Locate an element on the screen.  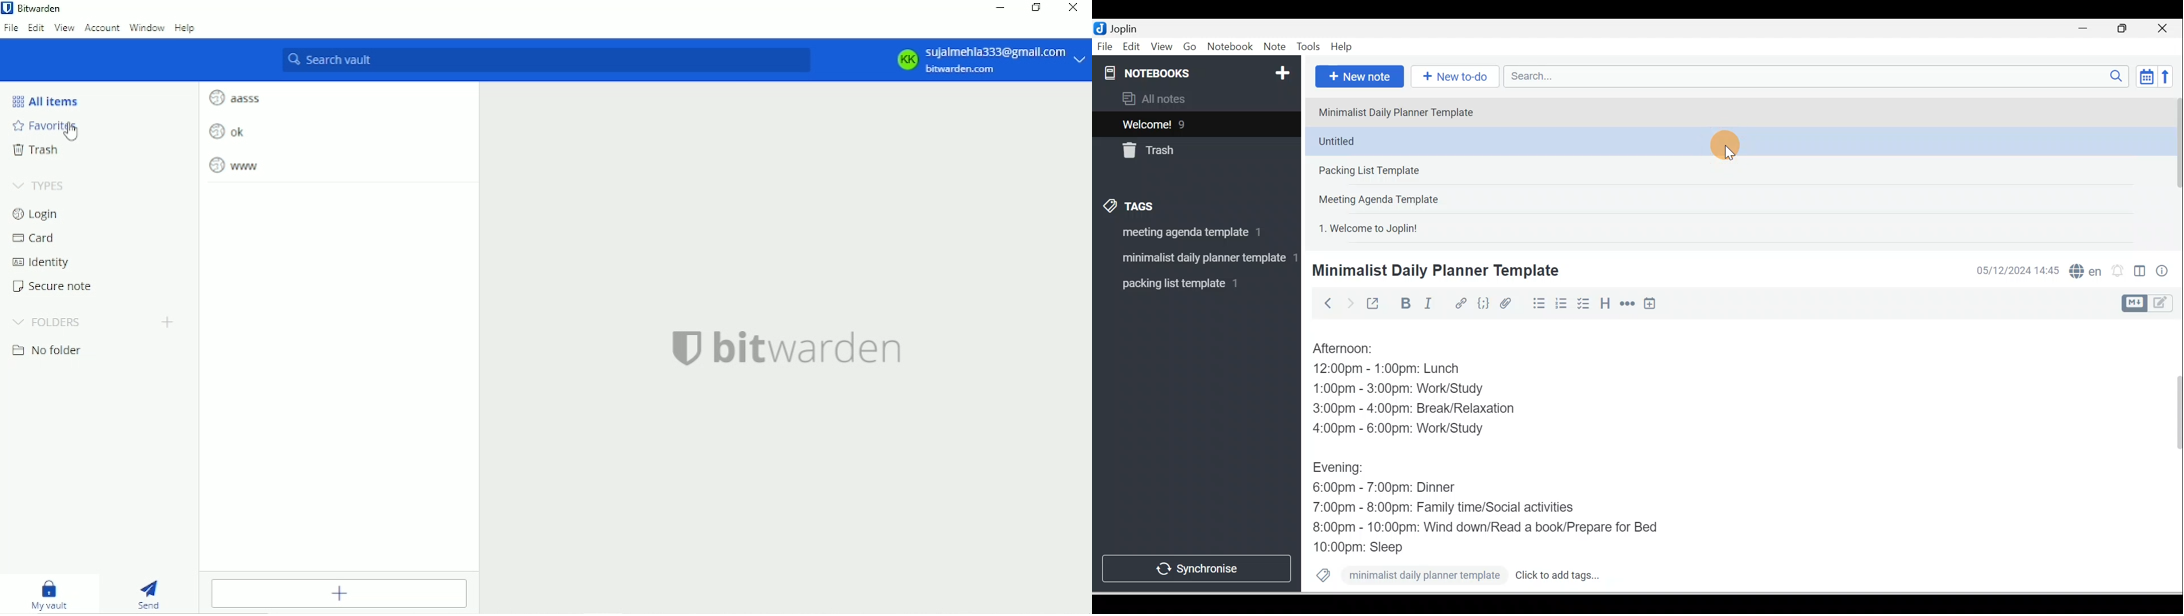
10:00pm: Sleep is located at coordinates (1364, 546).